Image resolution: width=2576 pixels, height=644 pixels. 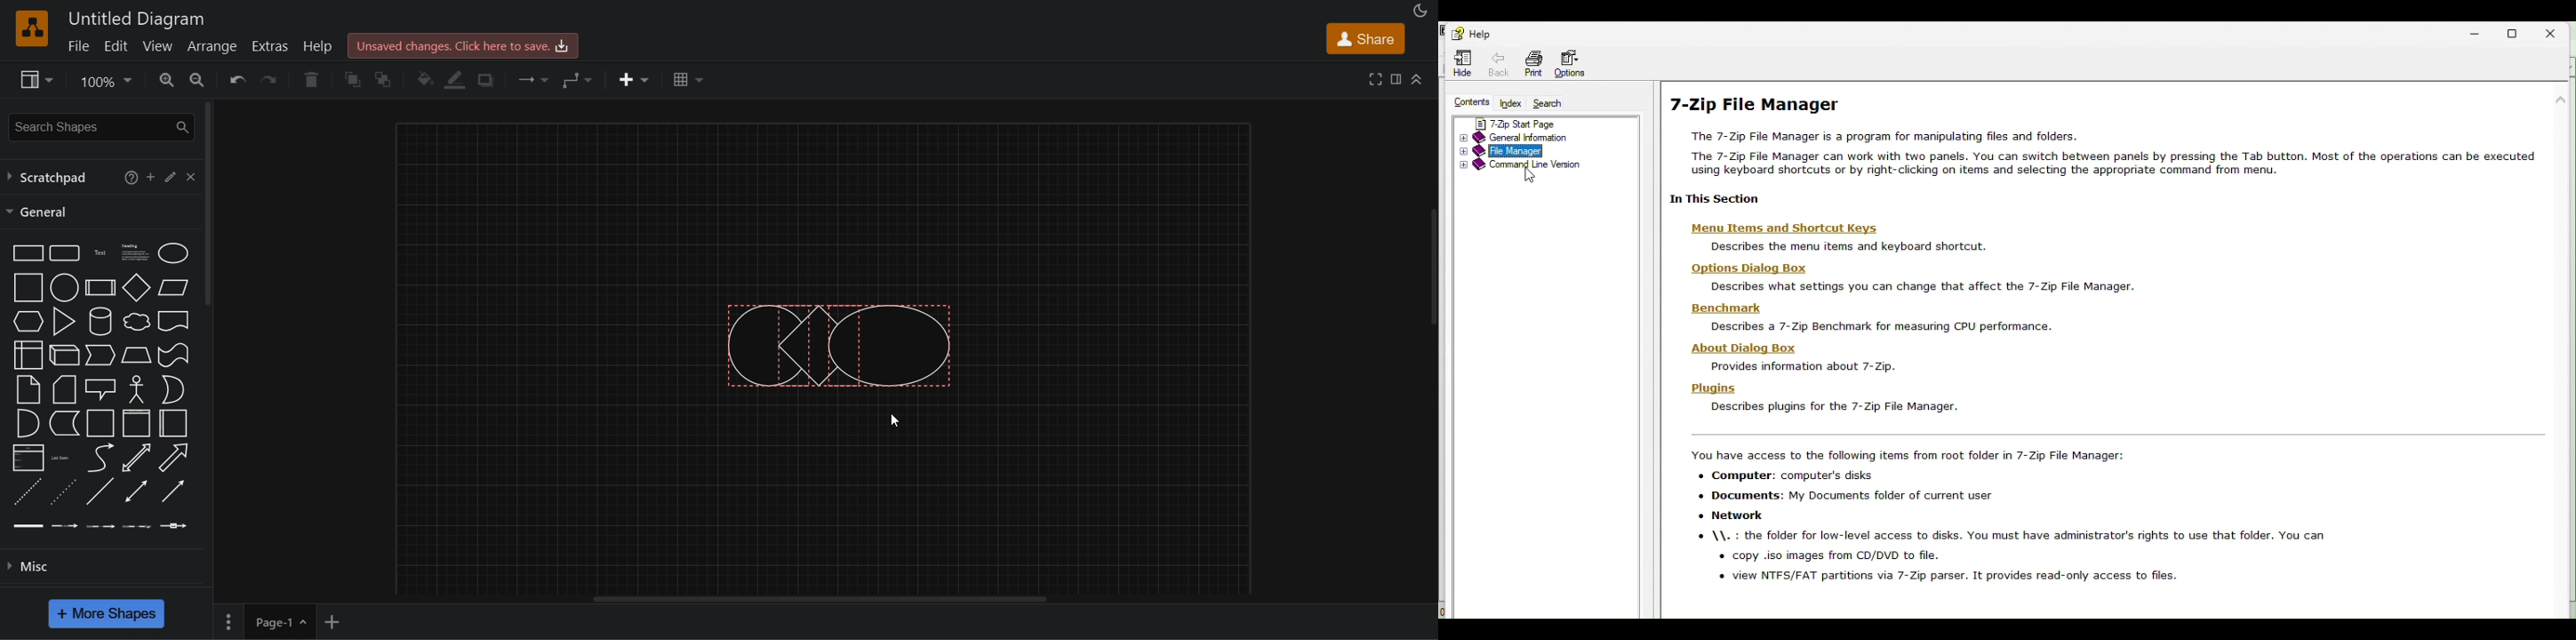 I want to click on vertical scroll bar, so click(x=209, y=204).